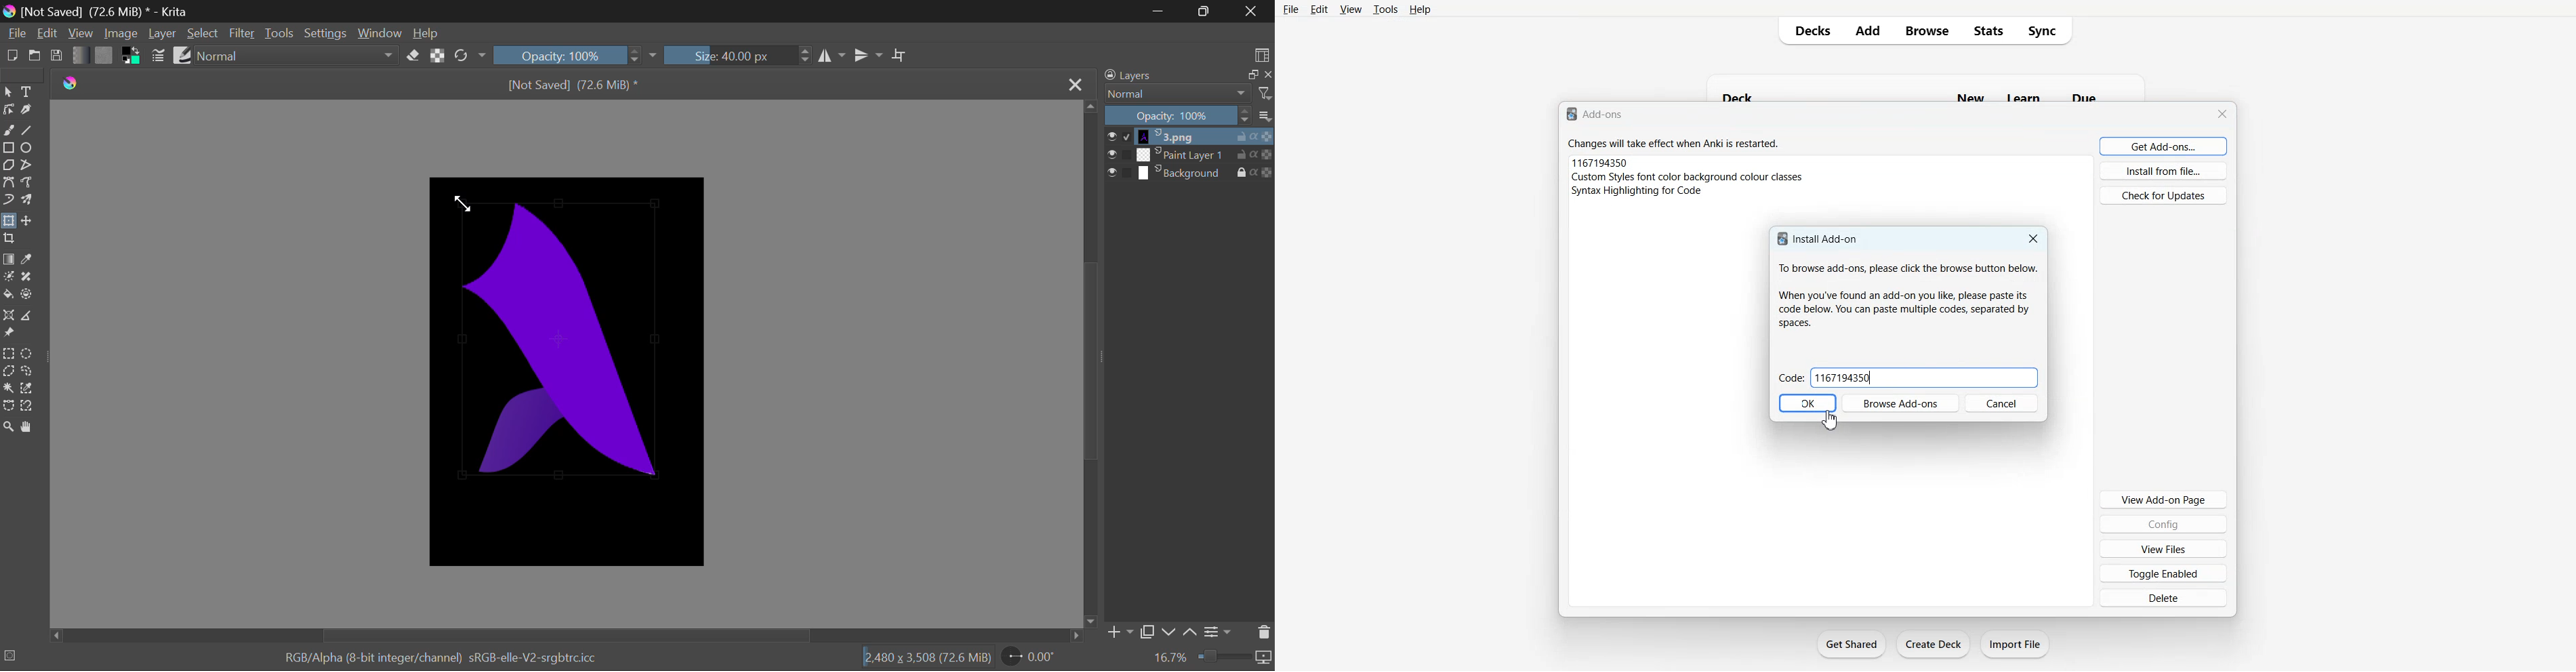  I want to click on Crop, so click(11, 239).